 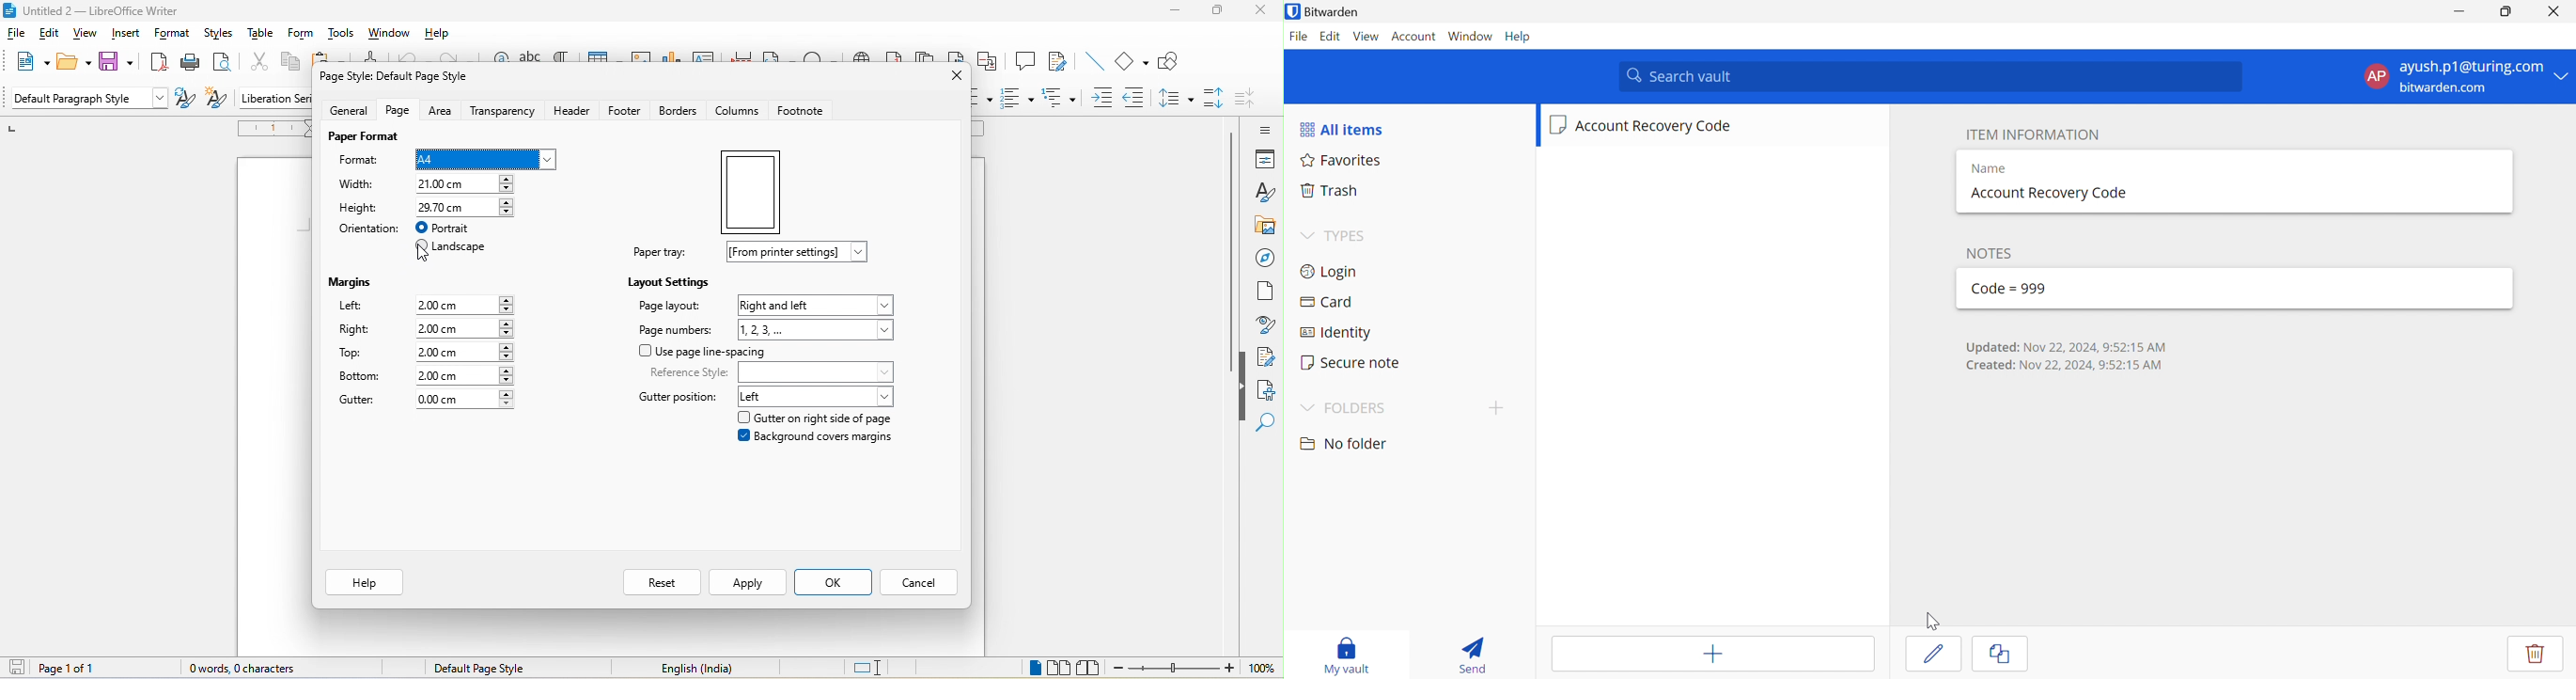 What do you see at coordinates (2563, 77) in the screenshot?
I see `Drop Down` at bounding box center [2563, 77].